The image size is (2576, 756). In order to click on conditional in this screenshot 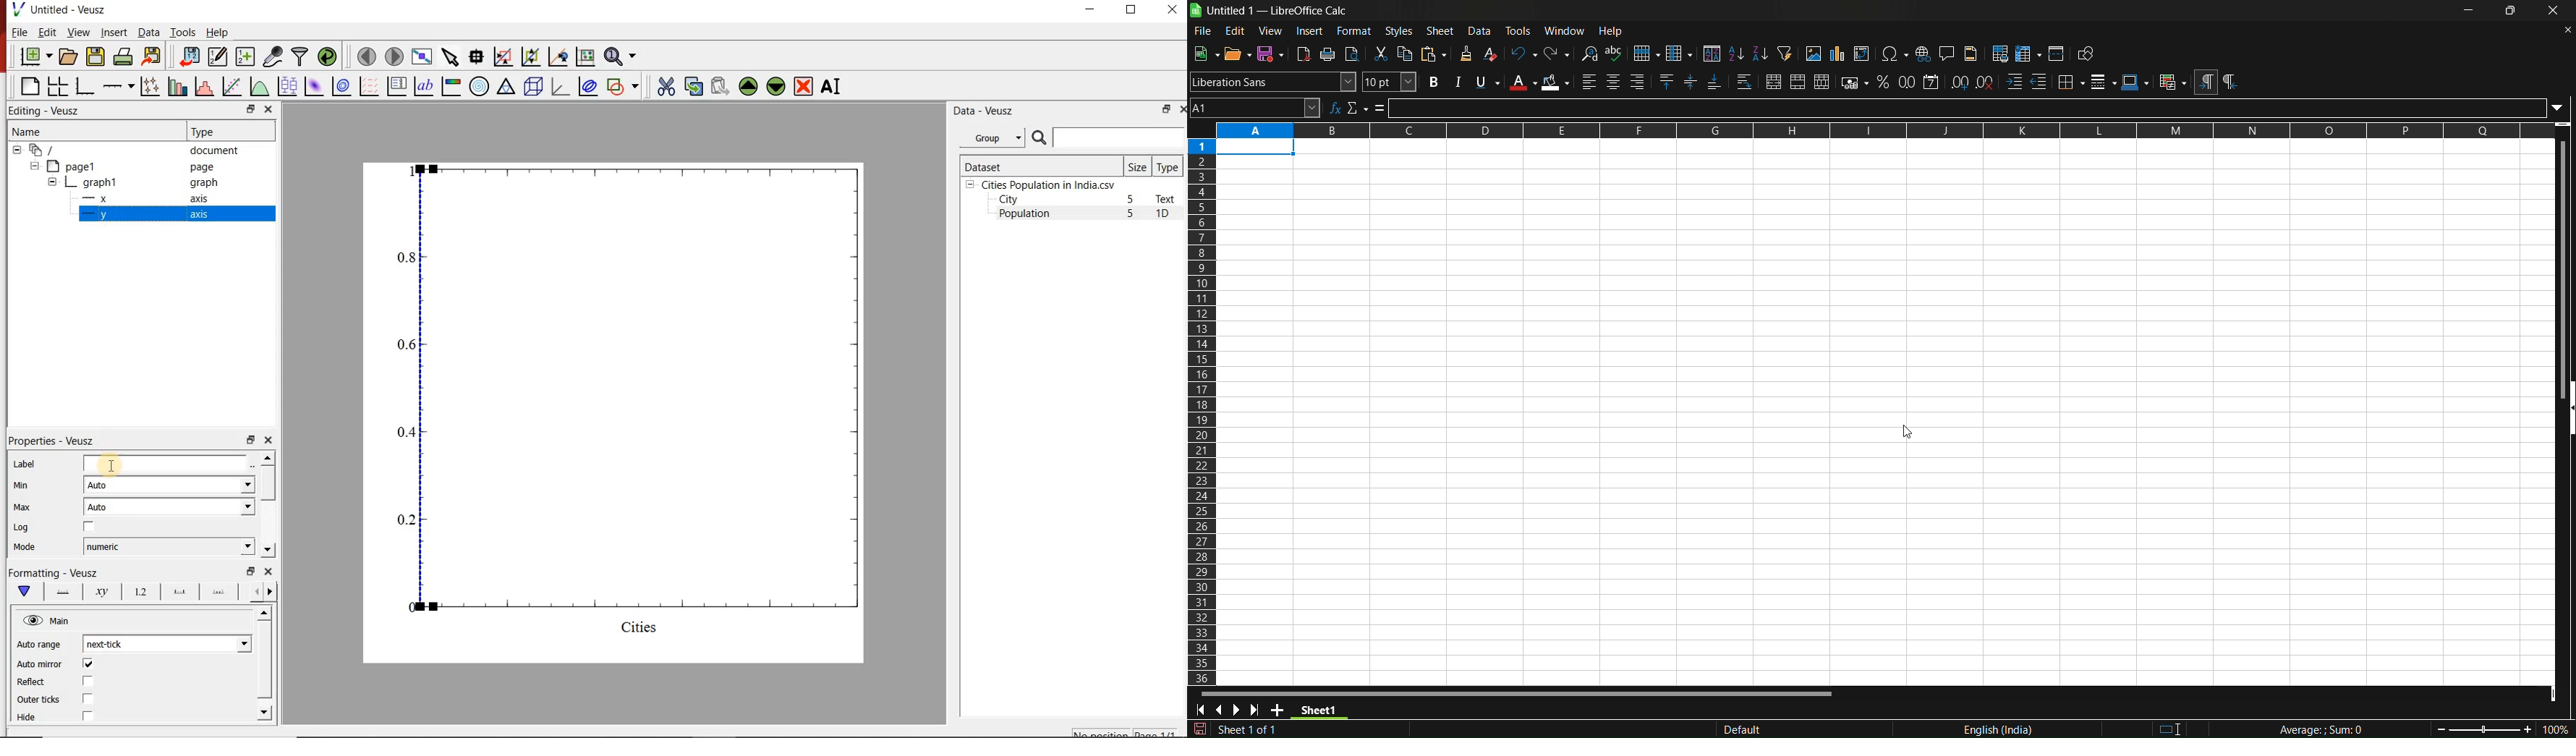, I will do `click(2172, 82)`.